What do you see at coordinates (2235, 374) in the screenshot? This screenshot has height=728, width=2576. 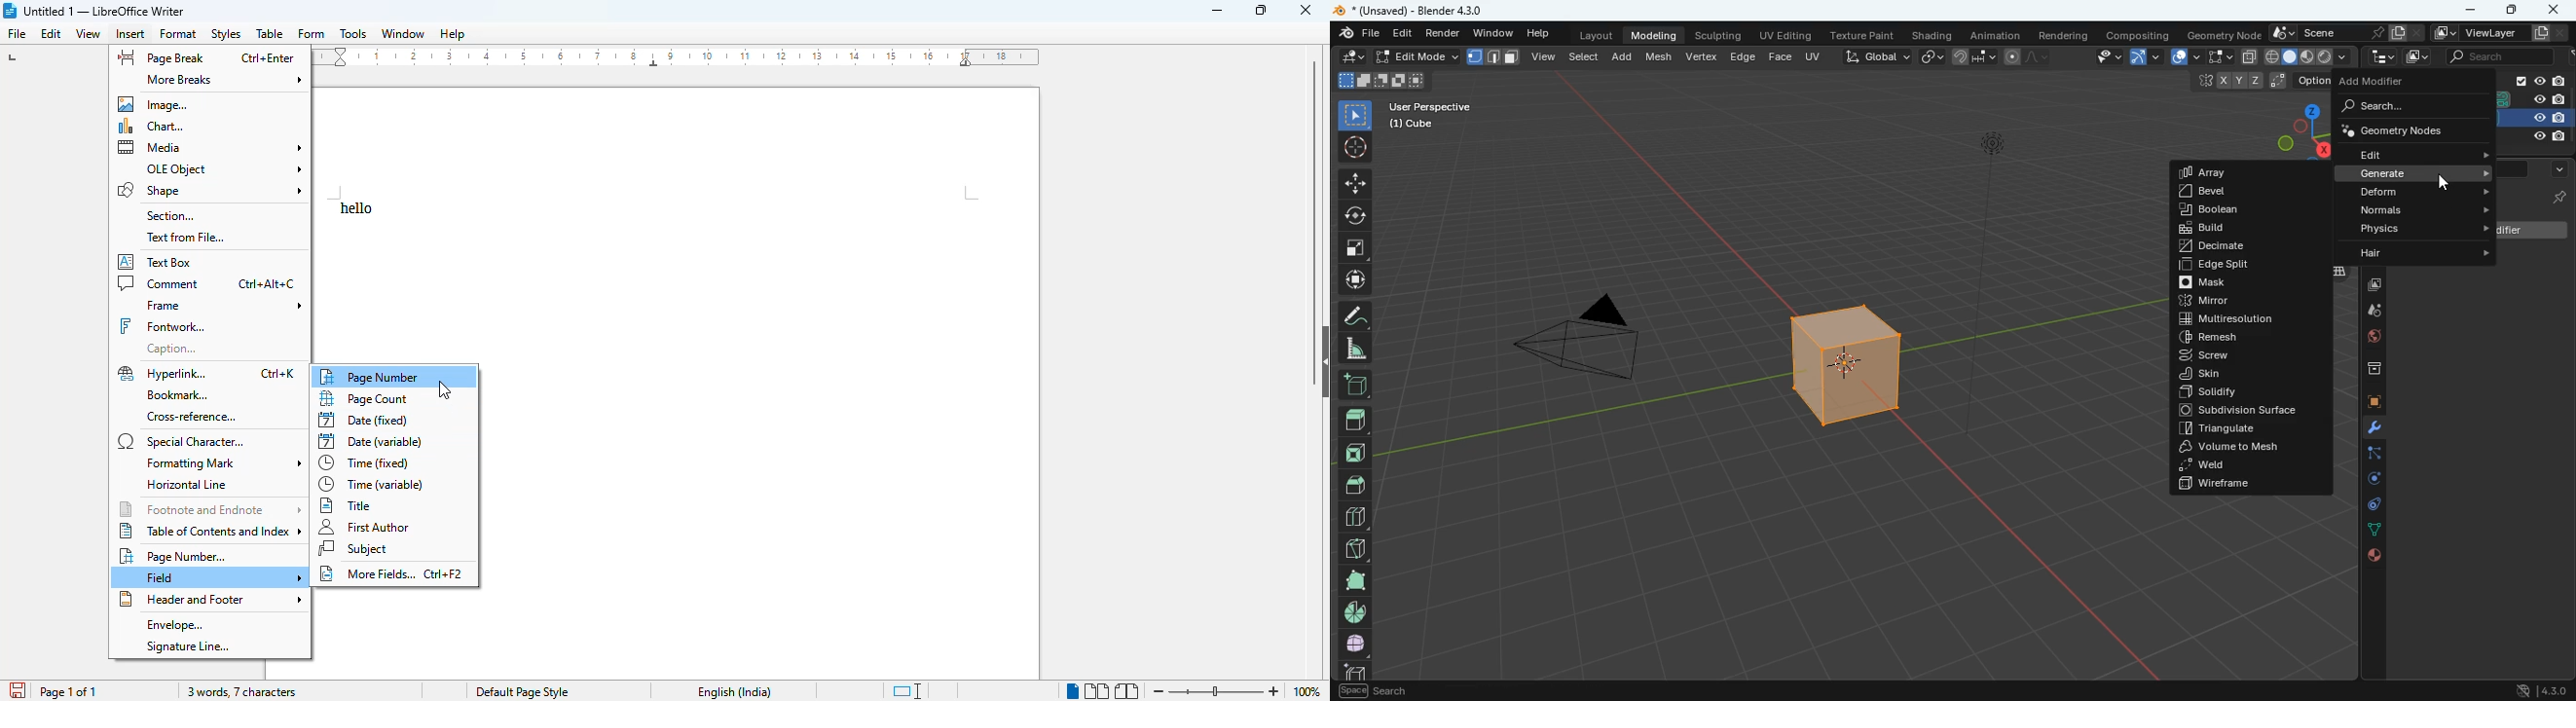 I see `skin` at bounding box center [2235, 374].